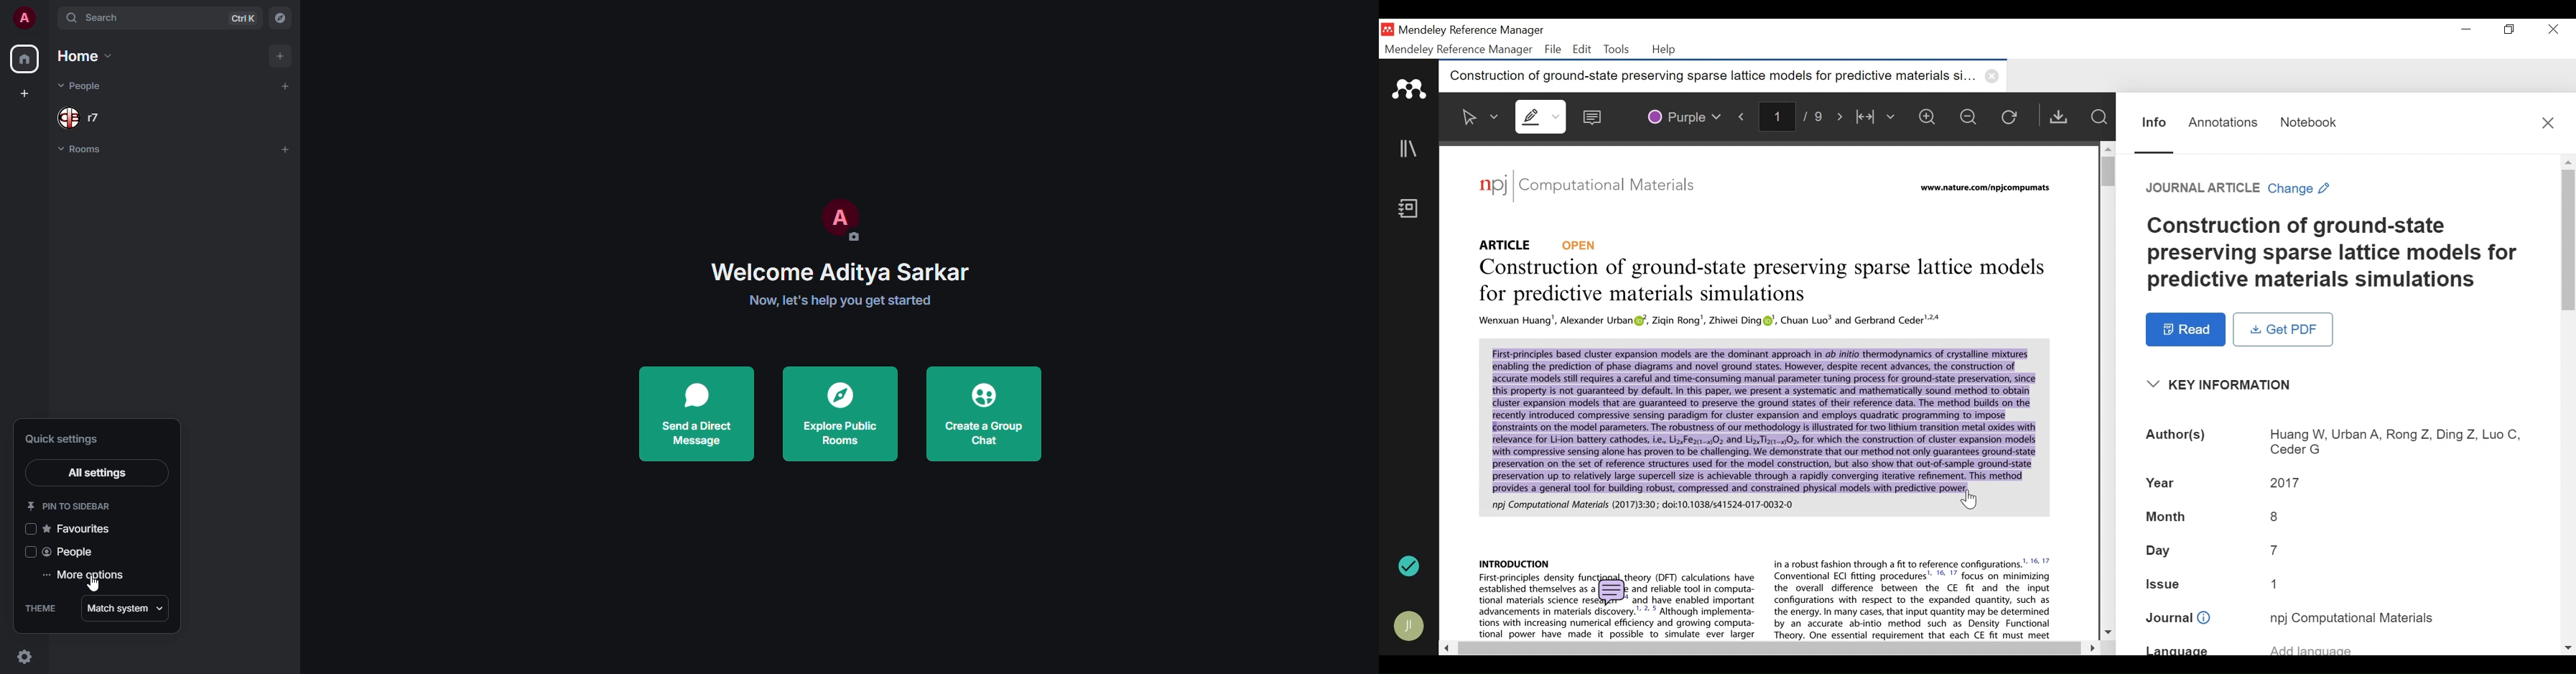 The image size is (2576, 700). I want to click on click to enable, so click(27, 530).